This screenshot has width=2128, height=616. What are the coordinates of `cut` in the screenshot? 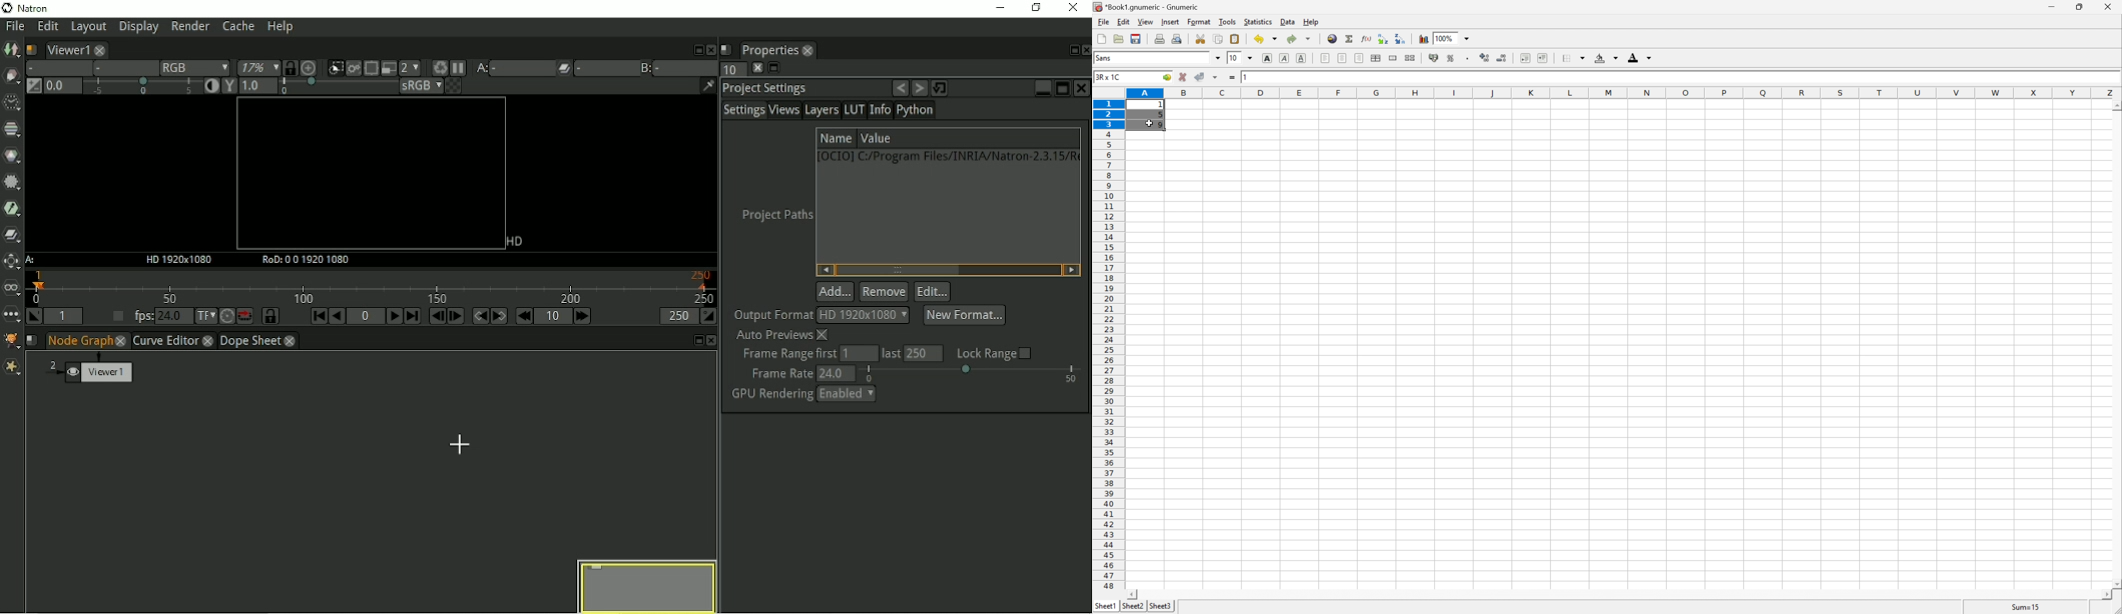 It's located at (1200, 38).